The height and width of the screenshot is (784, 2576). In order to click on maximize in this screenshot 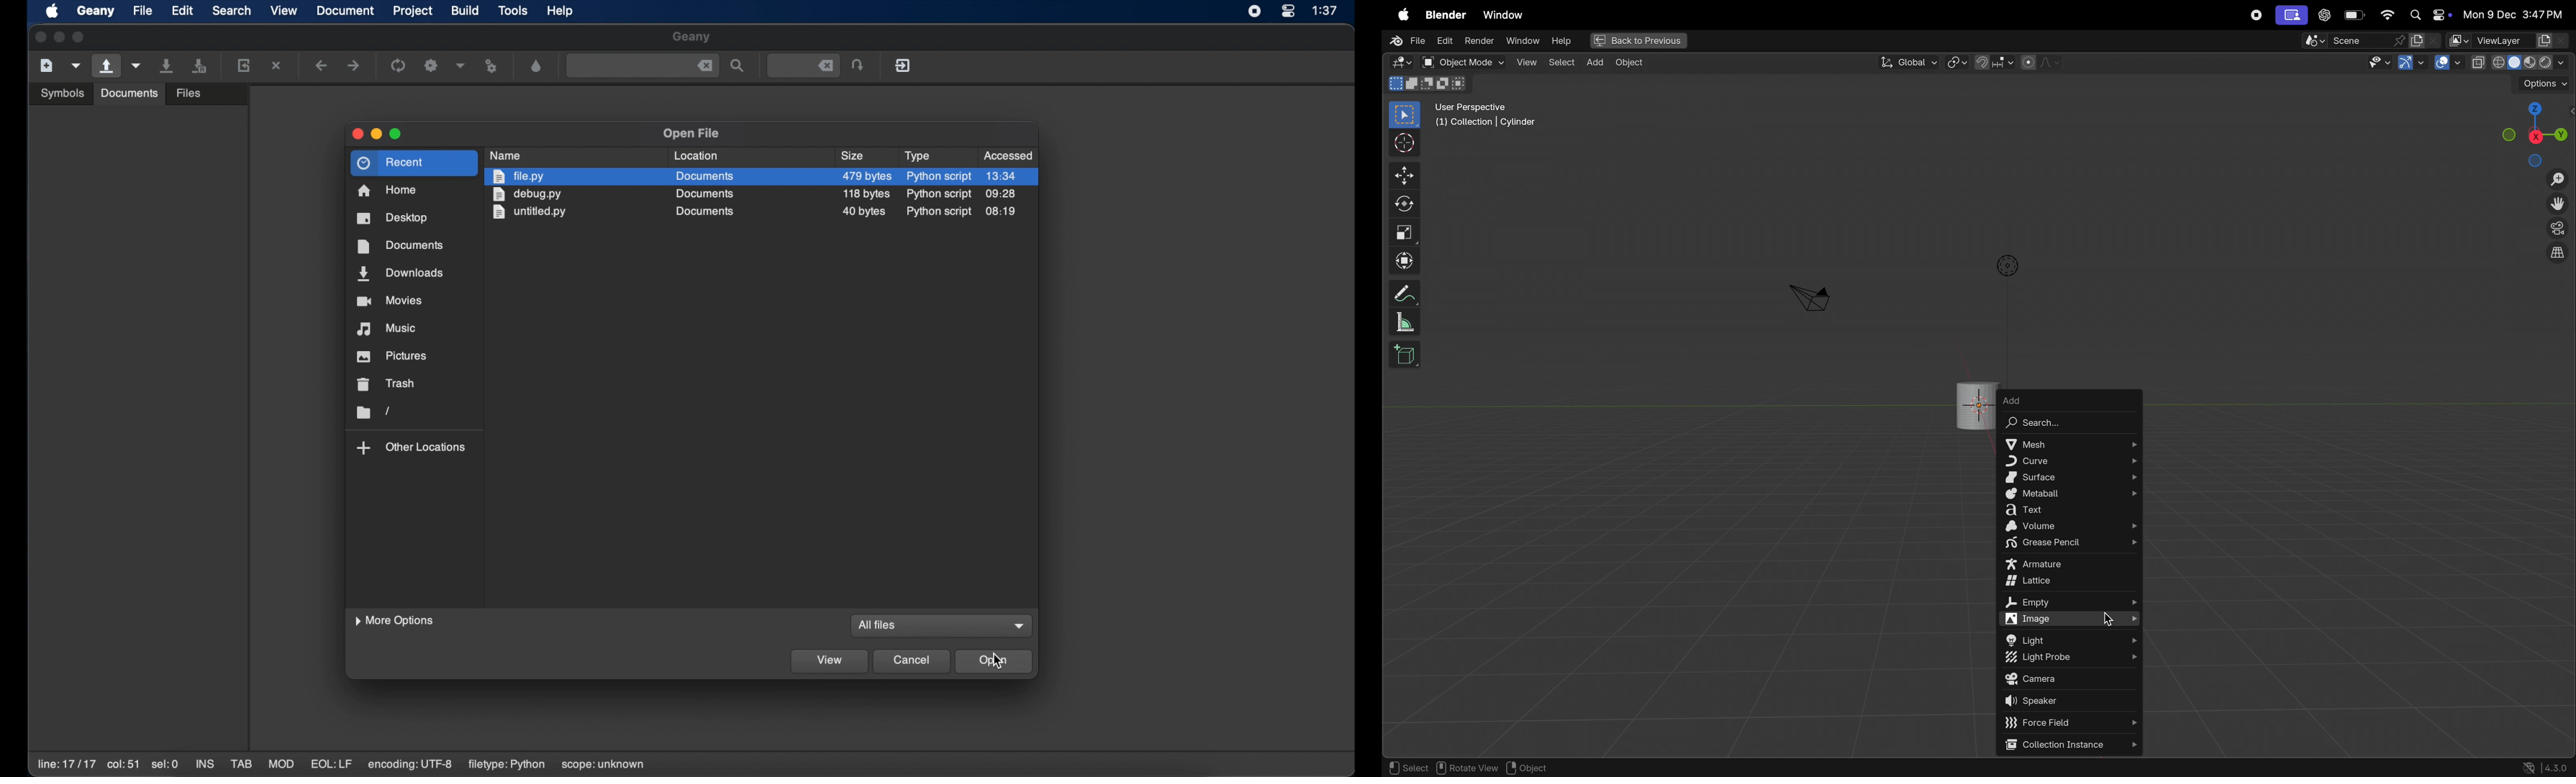, I will do `click(81, 37)`.